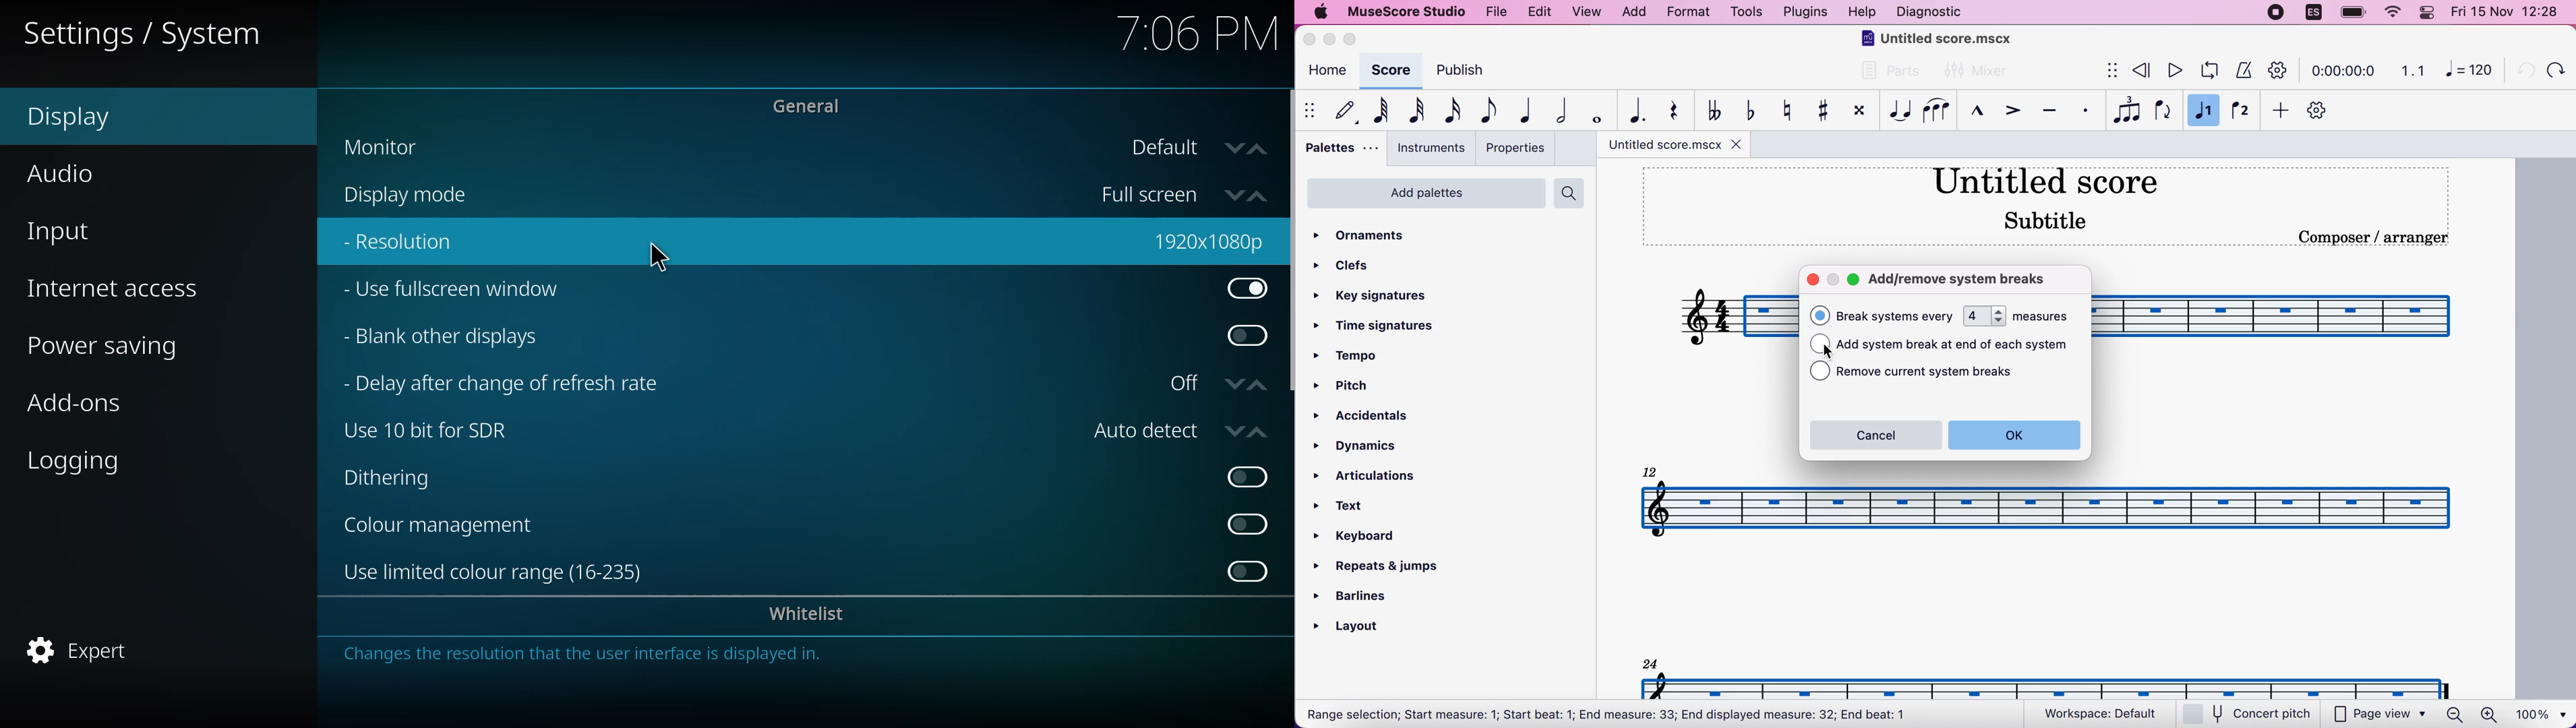 Image resolution: width=2576 pixels, height=728 pixels. Describe the element at coordinates (1319, 13) in the screenshot. I see `mac logo` at that location.